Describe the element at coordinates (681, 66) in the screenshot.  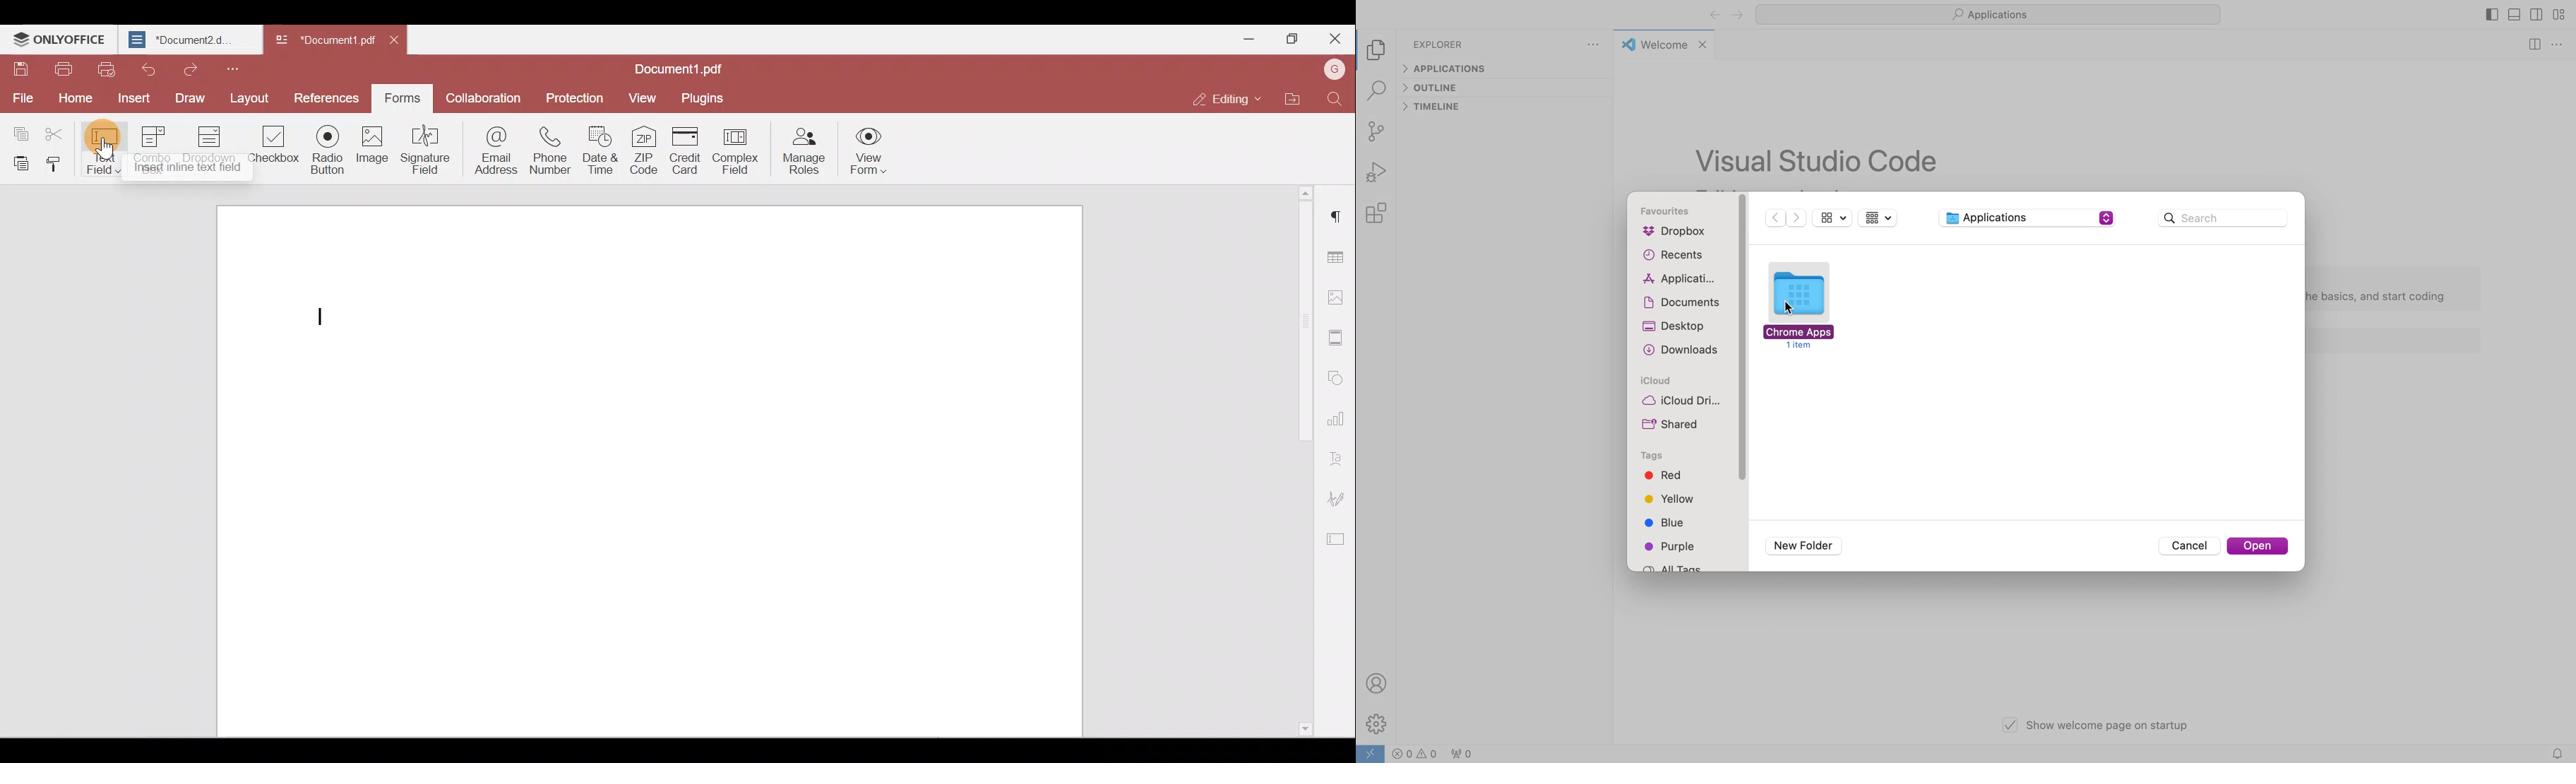
I see `Document1.pdf` at that location.